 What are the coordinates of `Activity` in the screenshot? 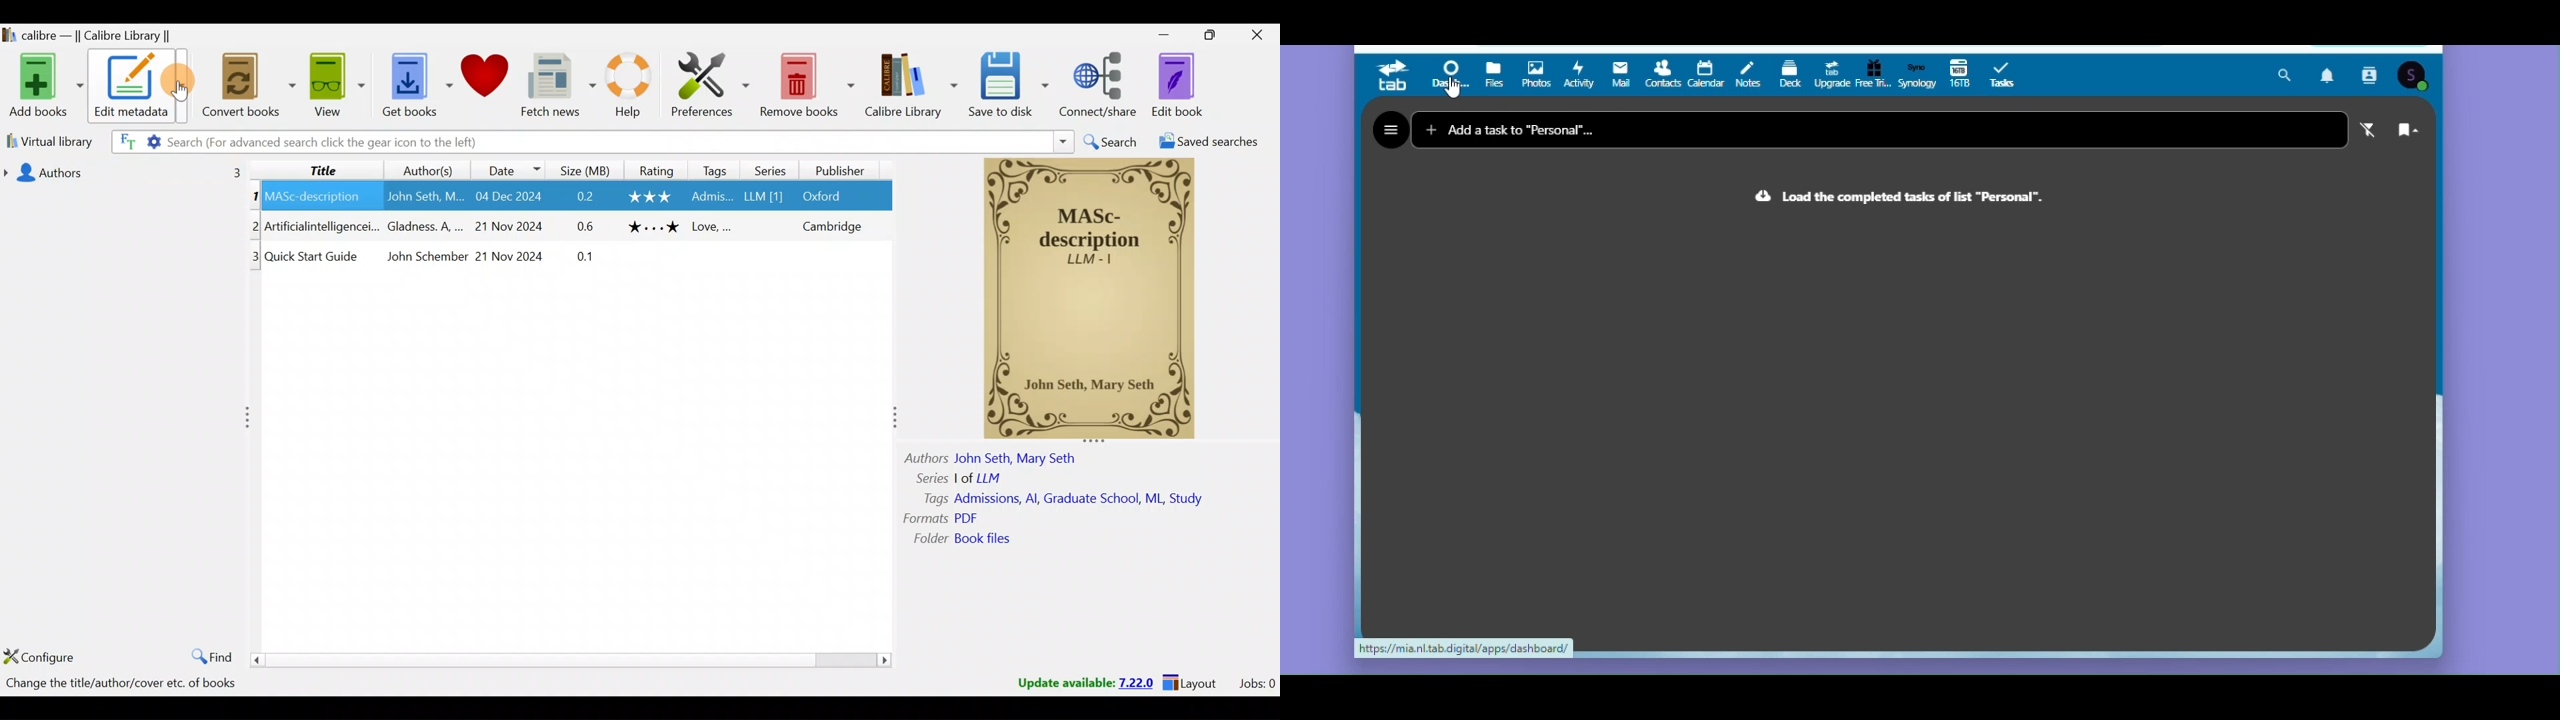 It's located at (1577, 75).